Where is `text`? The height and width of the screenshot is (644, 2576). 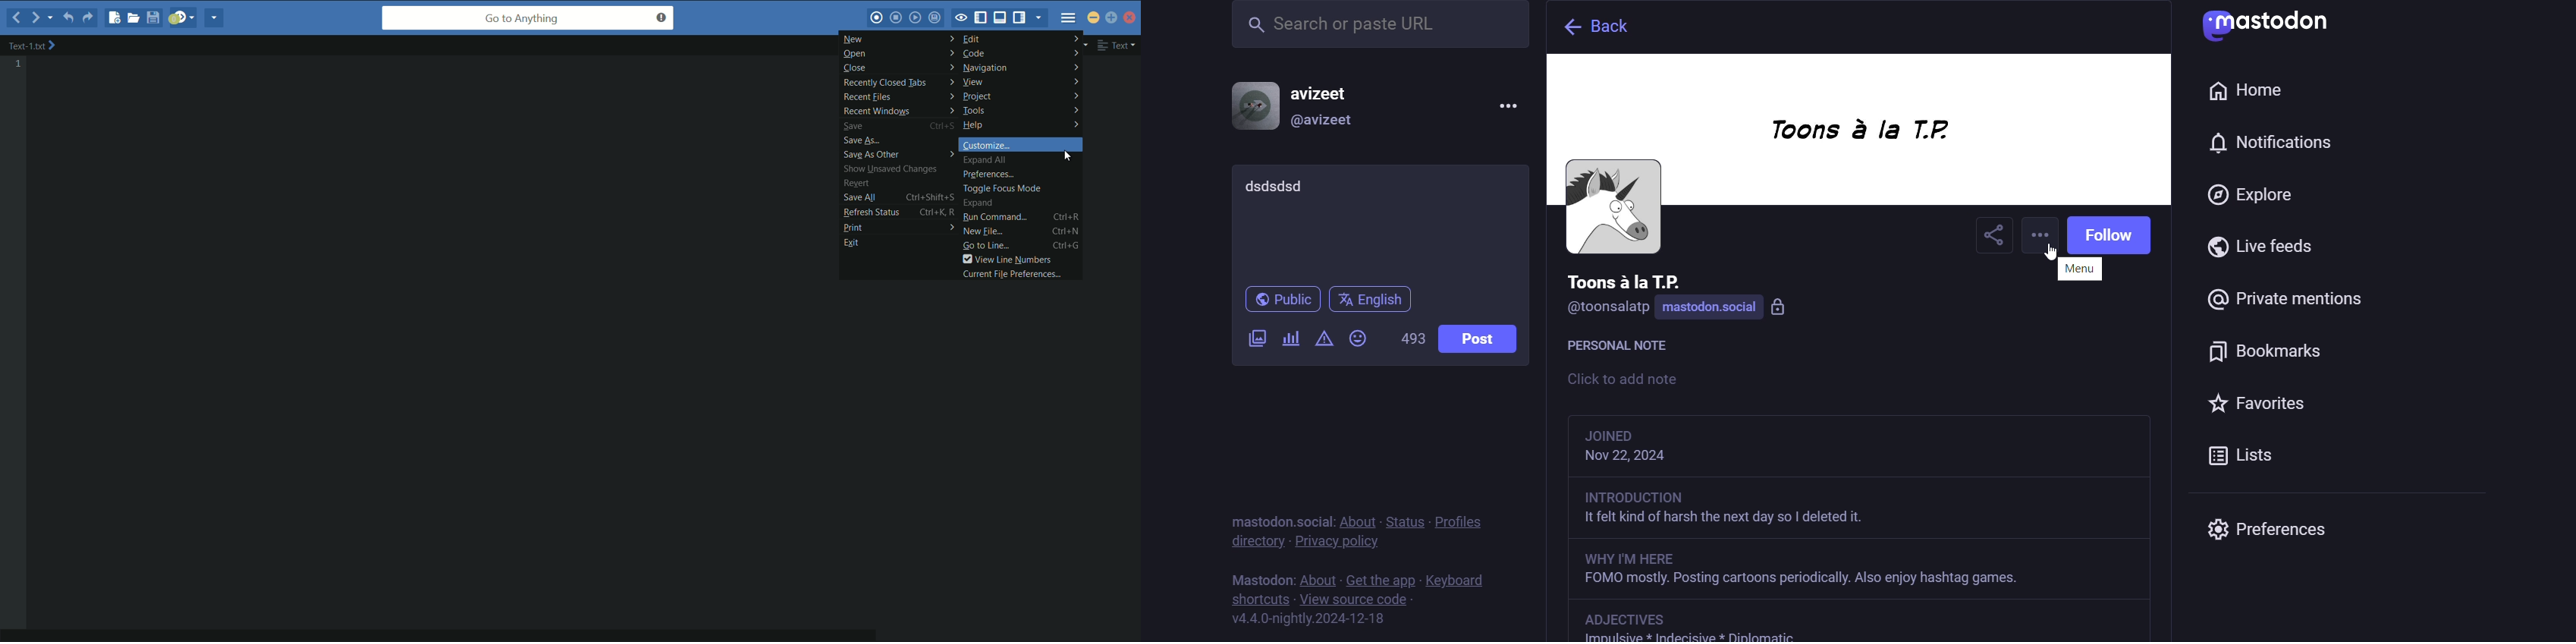 text is located at coordinates (1258, 574).